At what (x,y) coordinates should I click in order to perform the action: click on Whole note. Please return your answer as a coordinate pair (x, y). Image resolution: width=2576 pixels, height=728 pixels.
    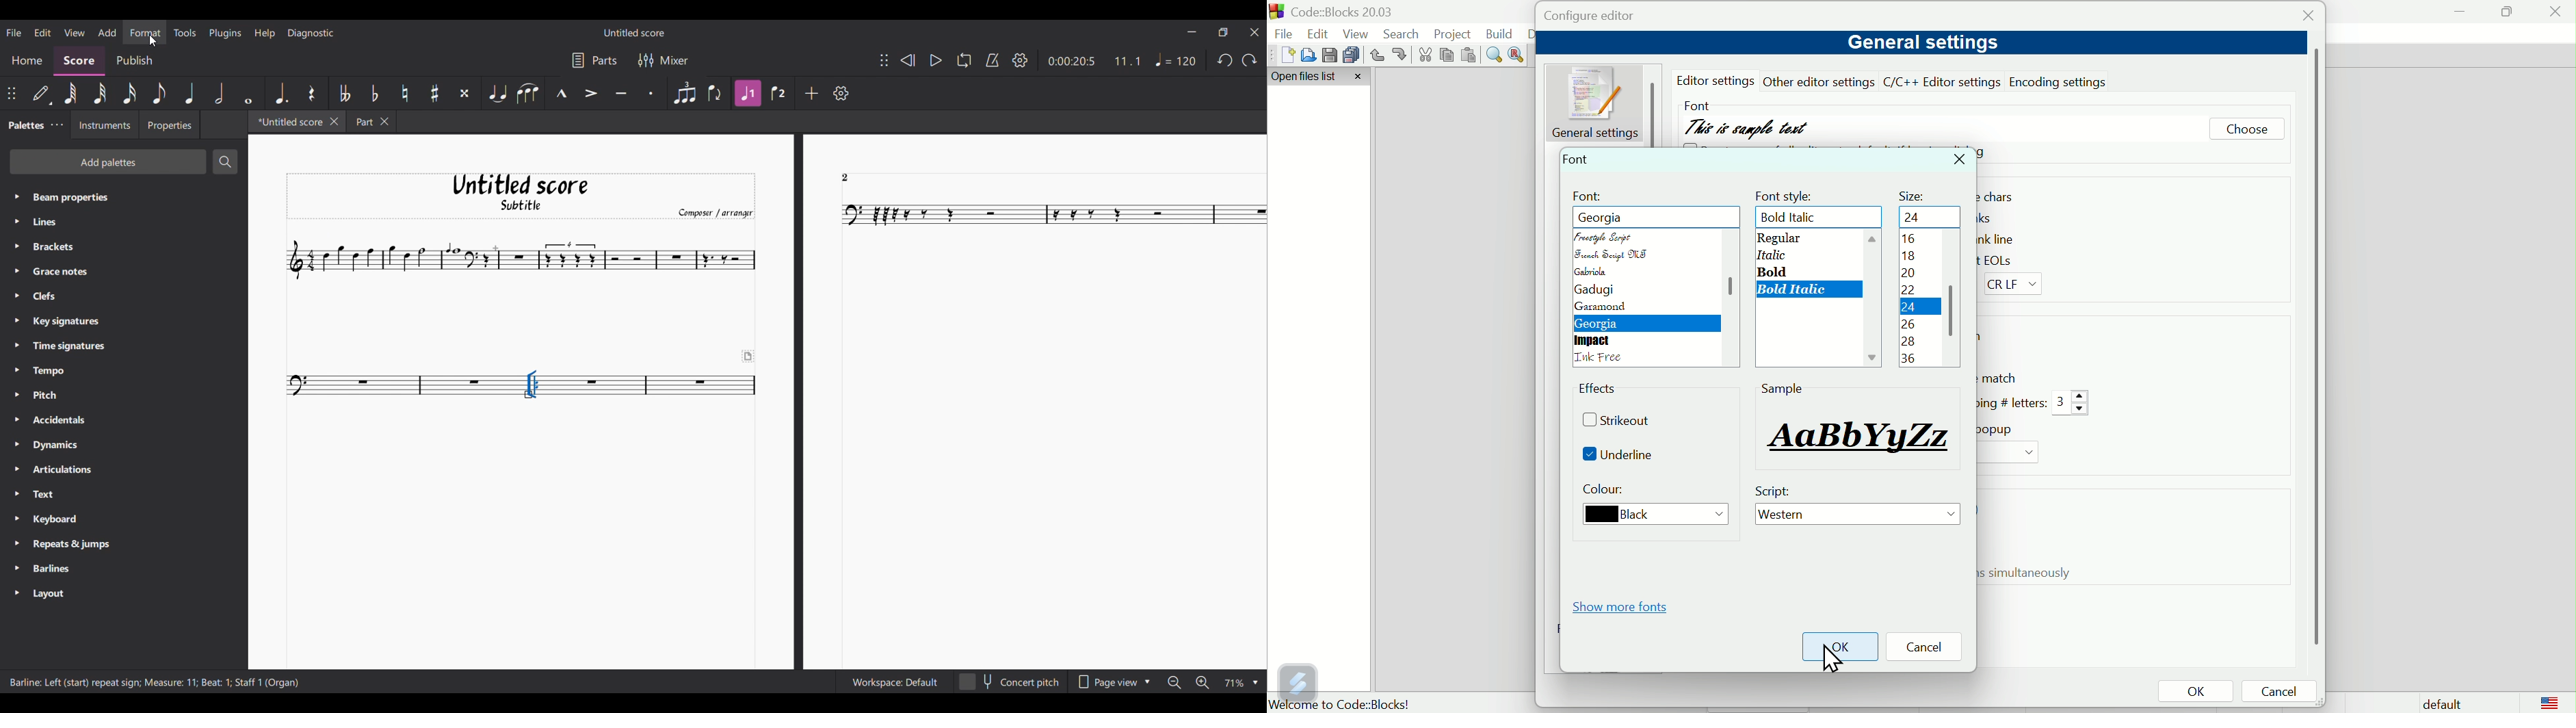
    Looking at the image, I should click on (249, 92).